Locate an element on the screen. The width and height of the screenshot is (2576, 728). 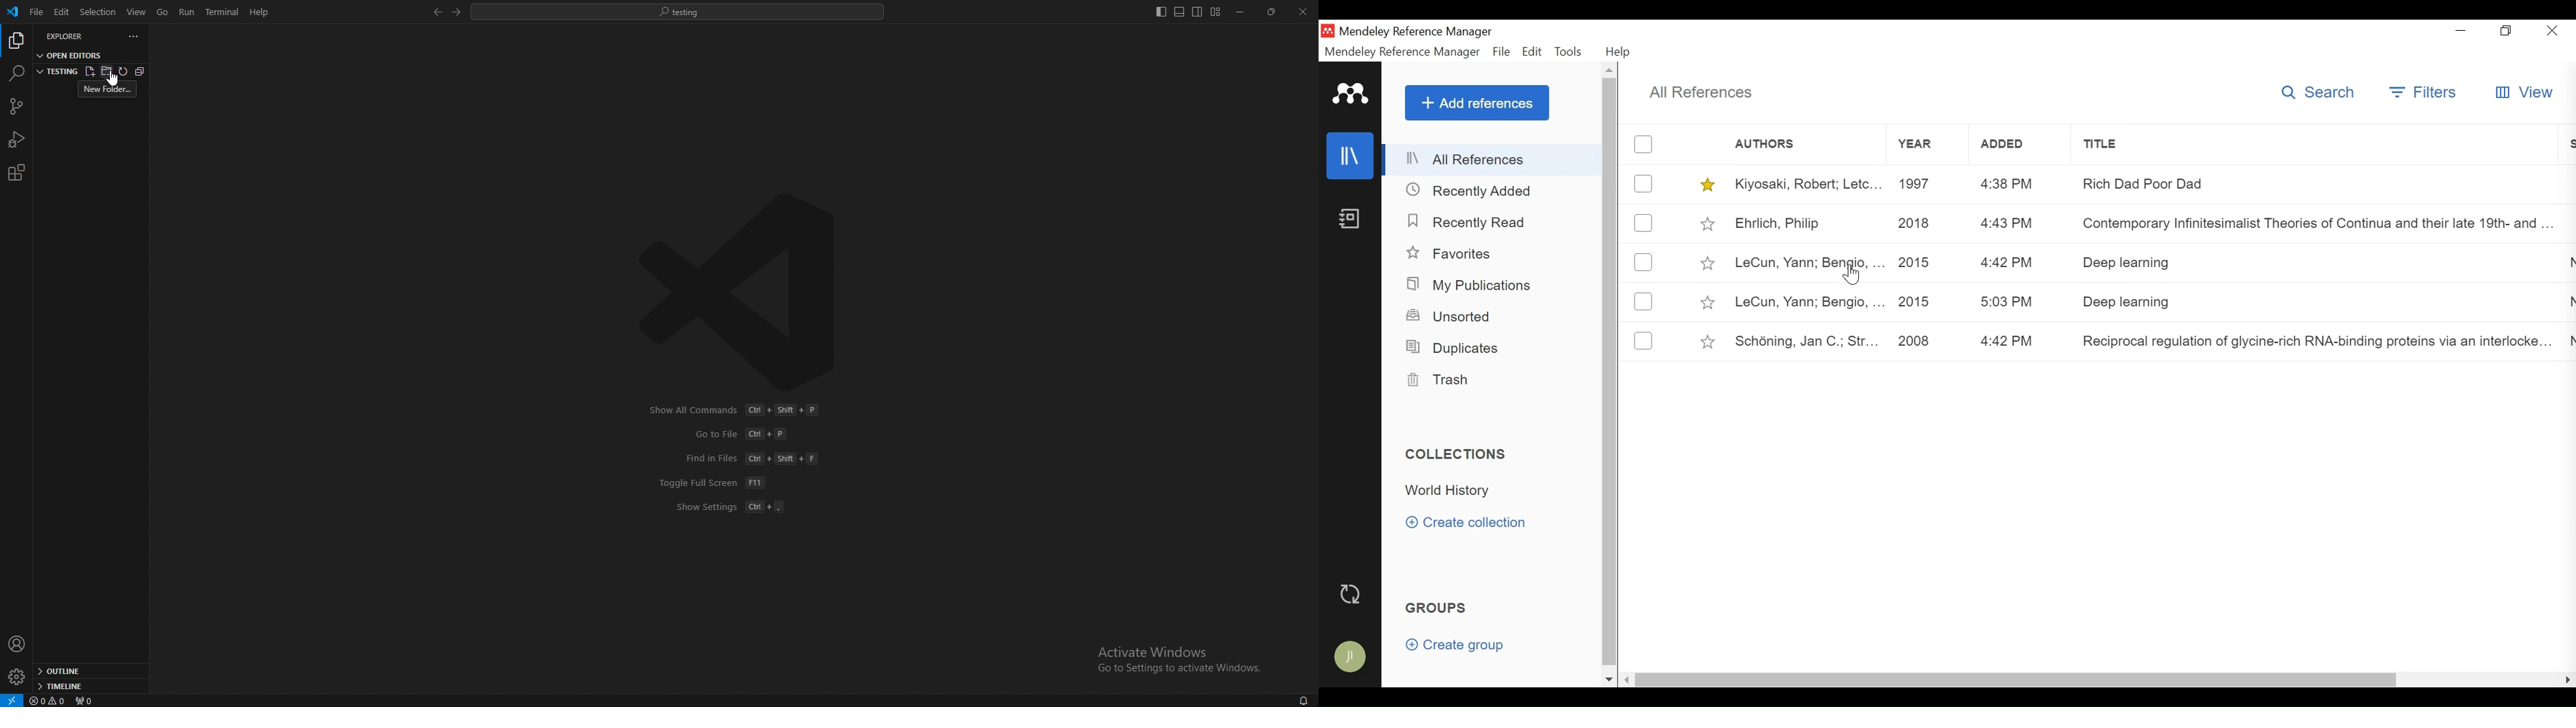
Horizontal Scroll bar is located at coordinates (2015, 679).